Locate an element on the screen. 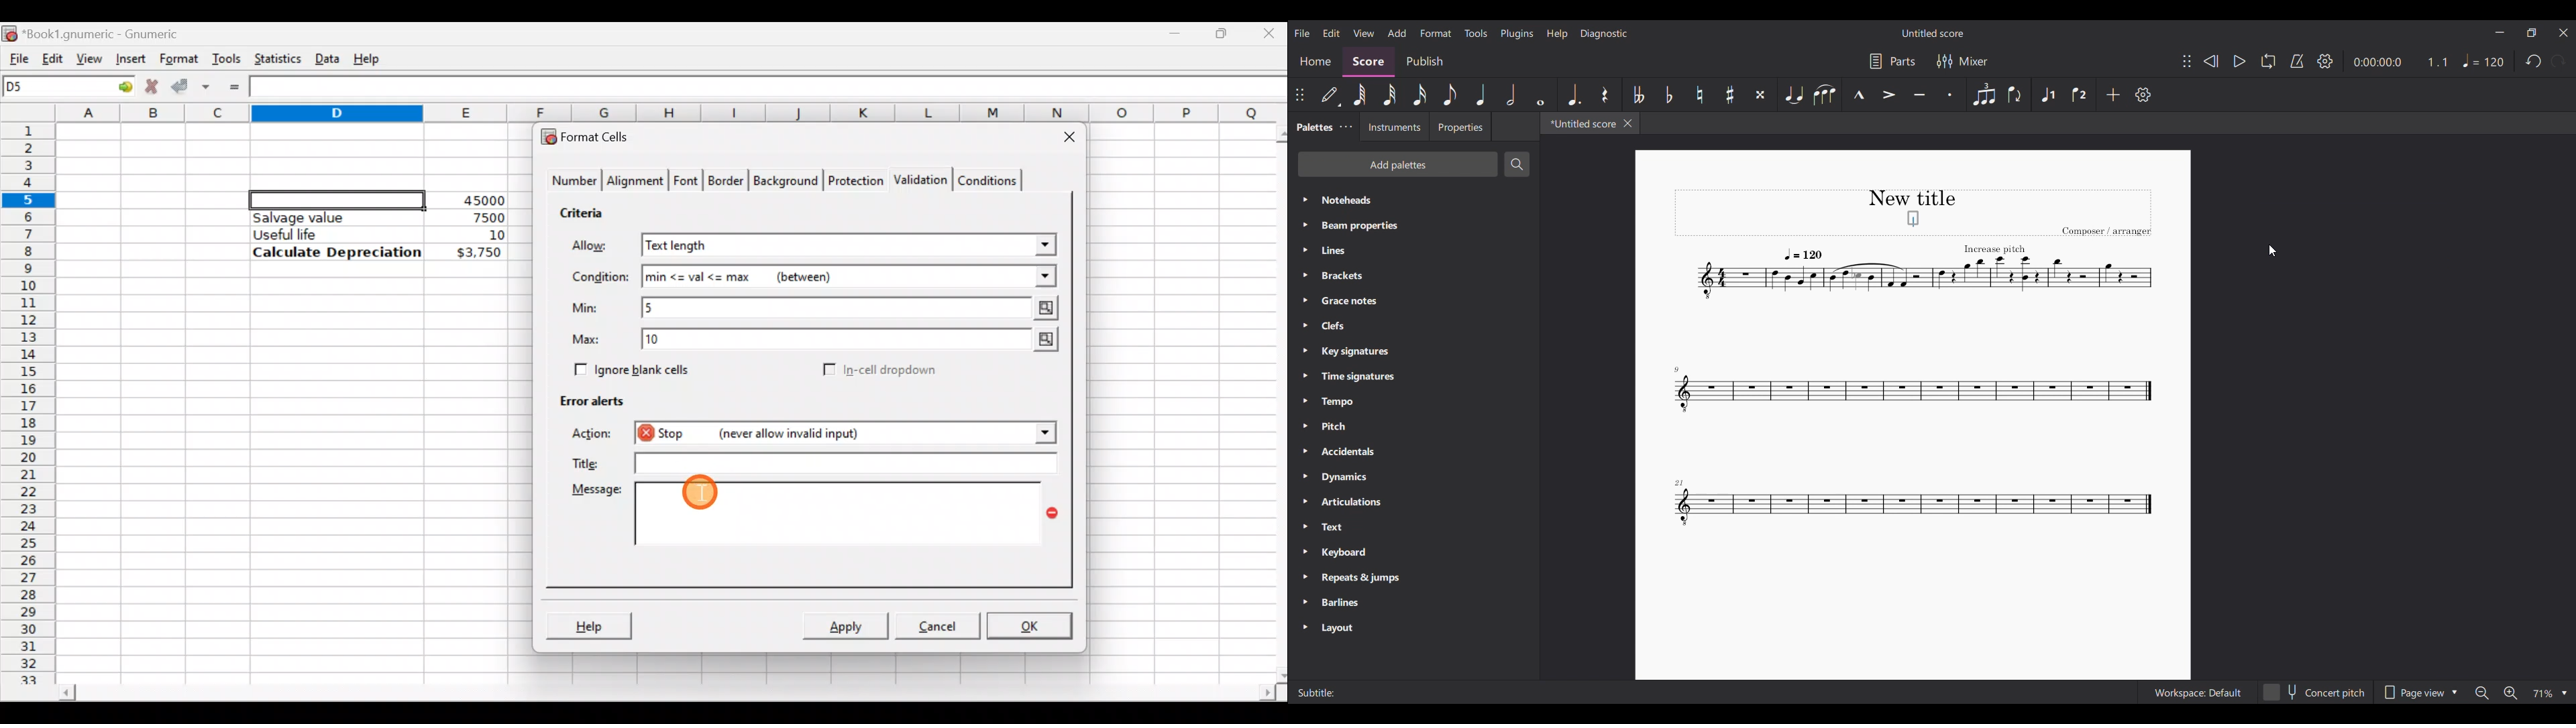  Mixer settings is located at coordinates (1962, 62).